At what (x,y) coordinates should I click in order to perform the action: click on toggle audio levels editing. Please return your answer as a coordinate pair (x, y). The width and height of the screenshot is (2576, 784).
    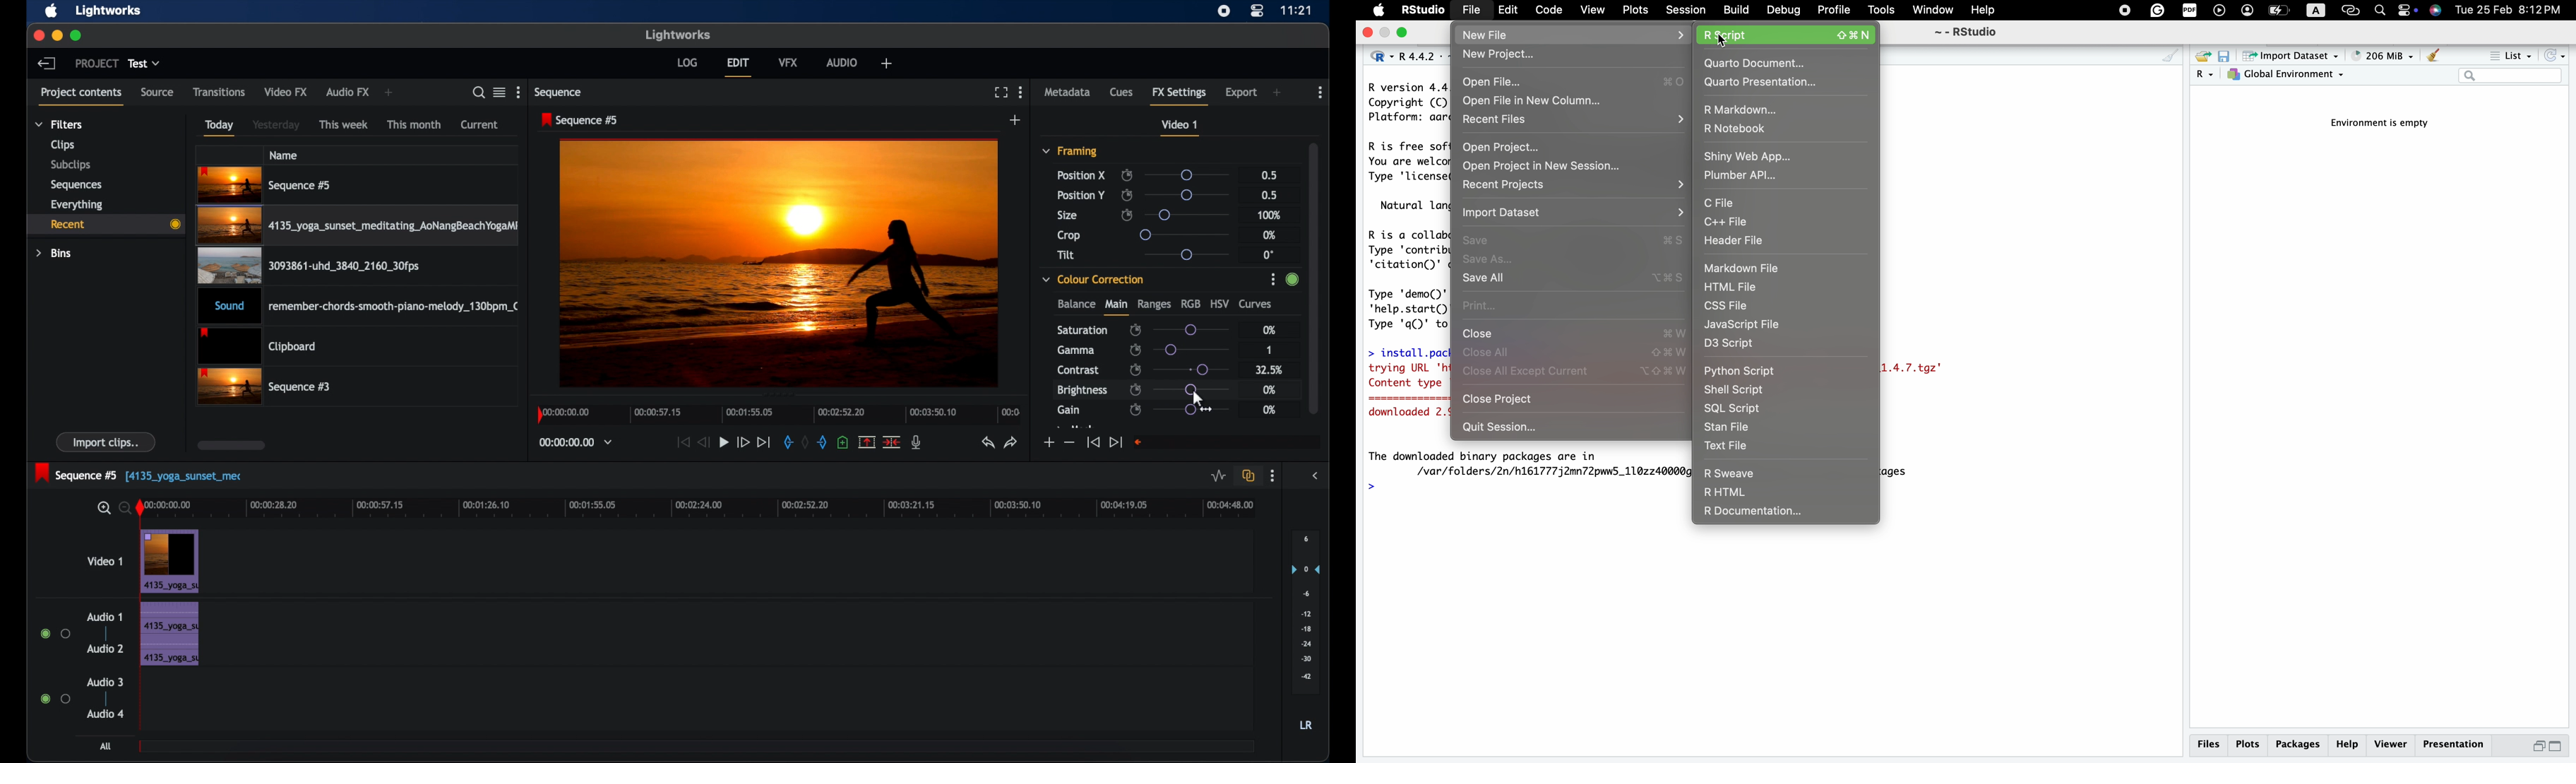
    Looking at the image, I should click on (1219, 476).